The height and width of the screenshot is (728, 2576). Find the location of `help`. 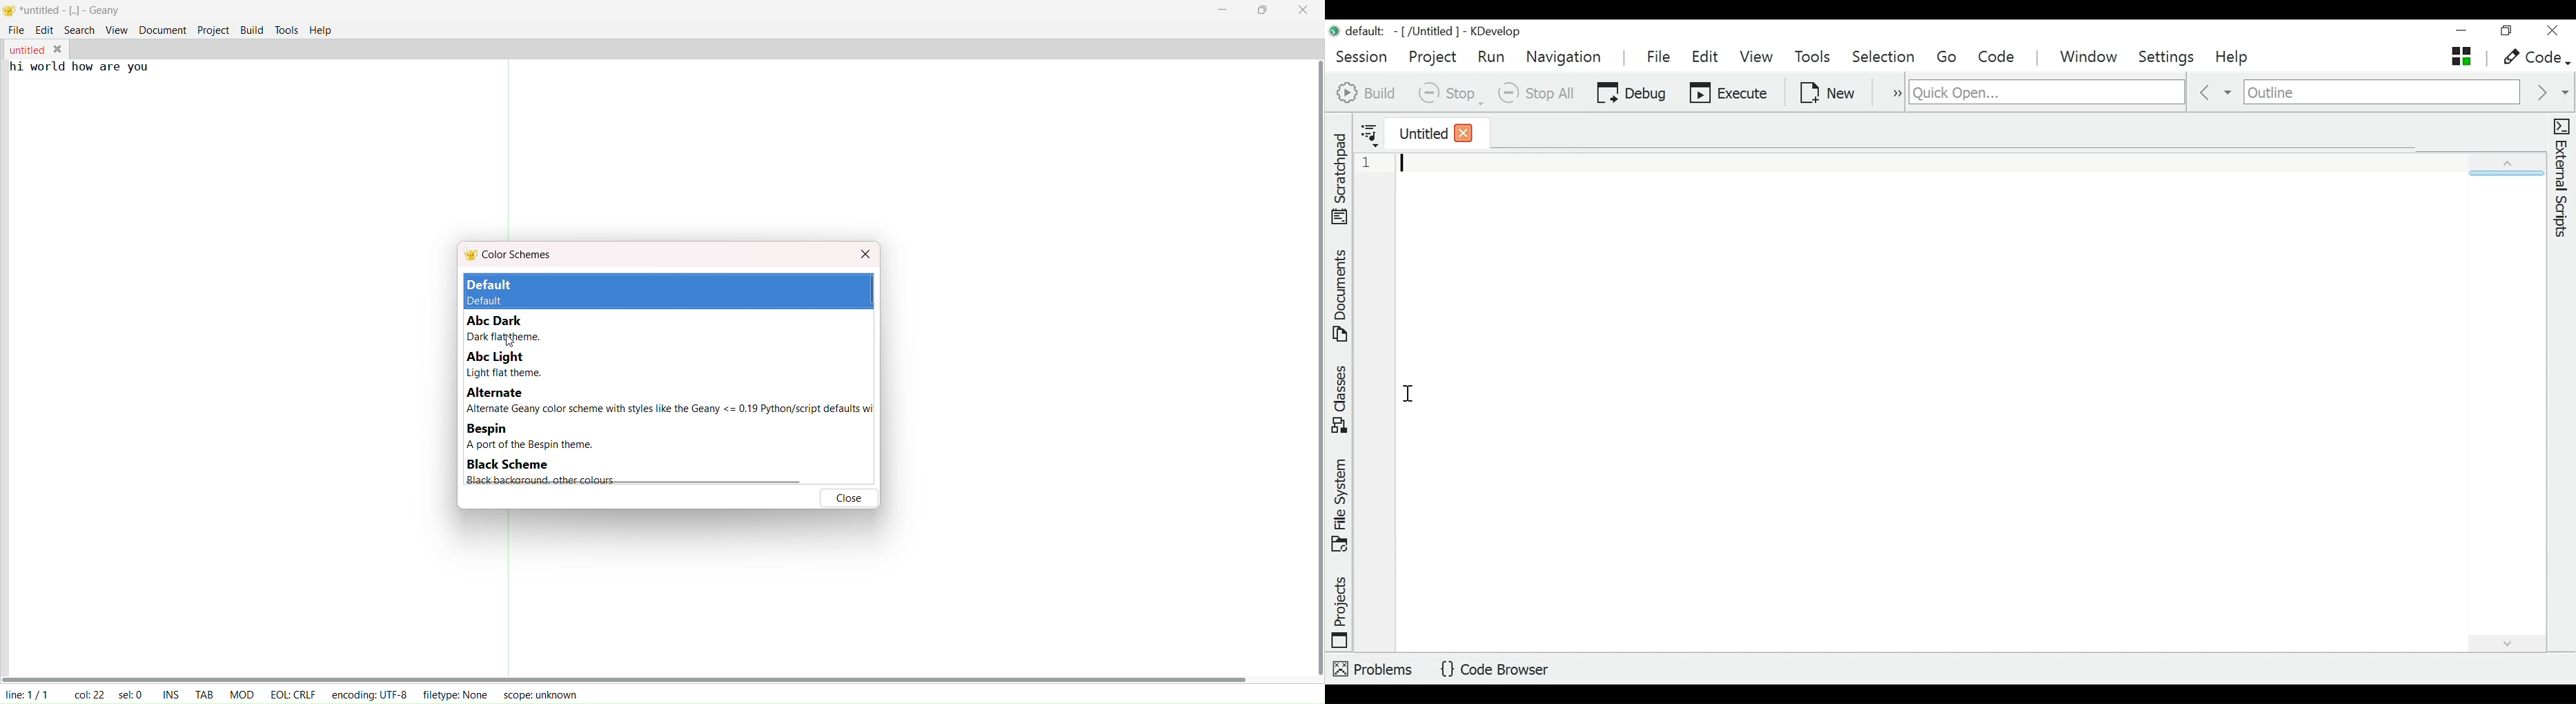

help is located at coordinates (322, 30).